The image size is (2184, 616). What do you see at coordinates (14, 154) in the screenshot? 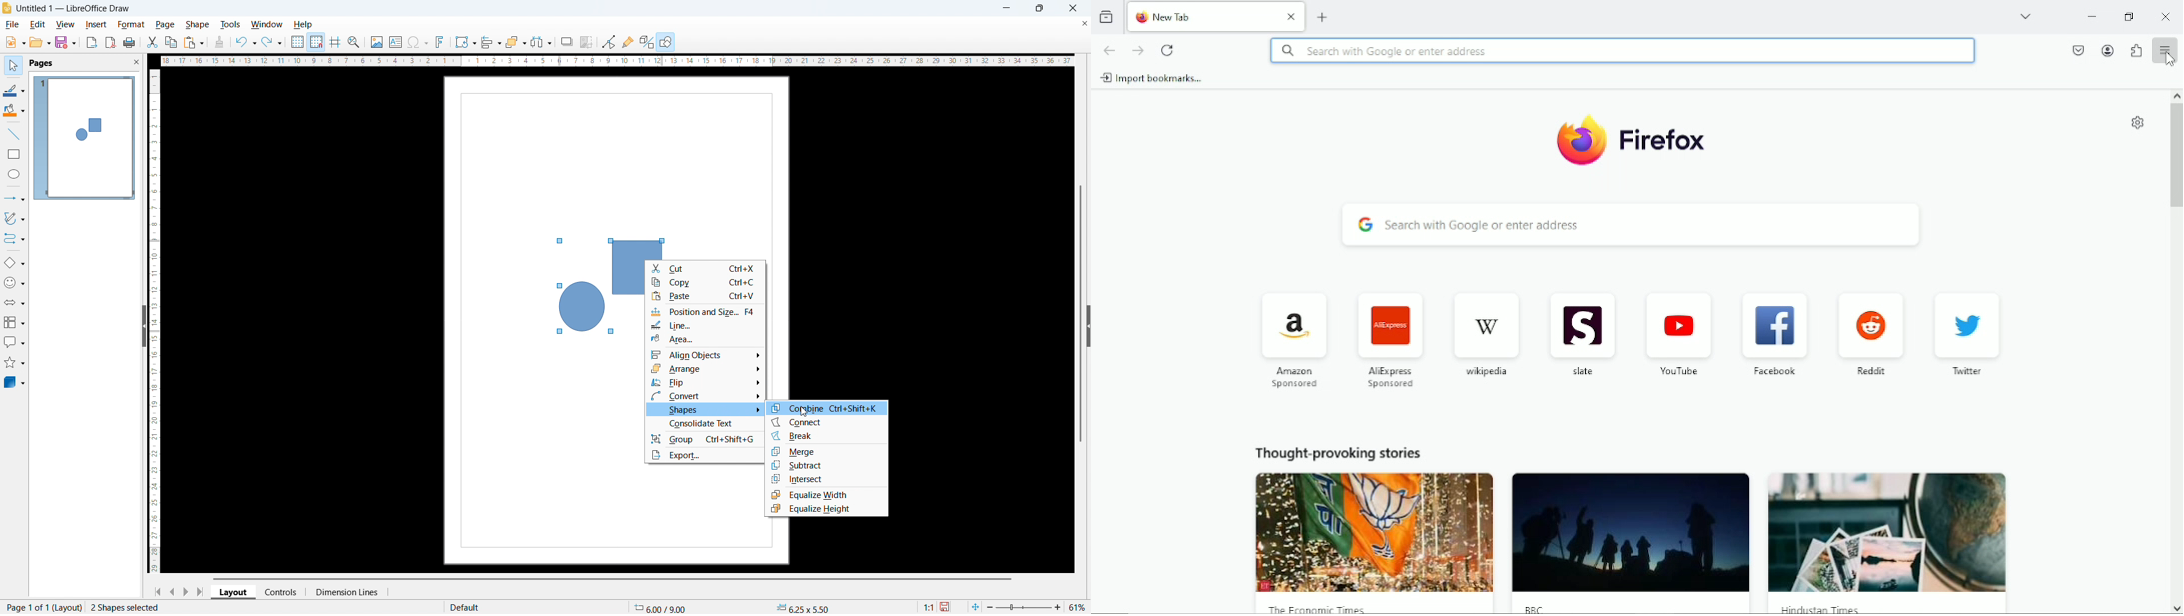
I see `rectangle` at bounding box center [14, 154].